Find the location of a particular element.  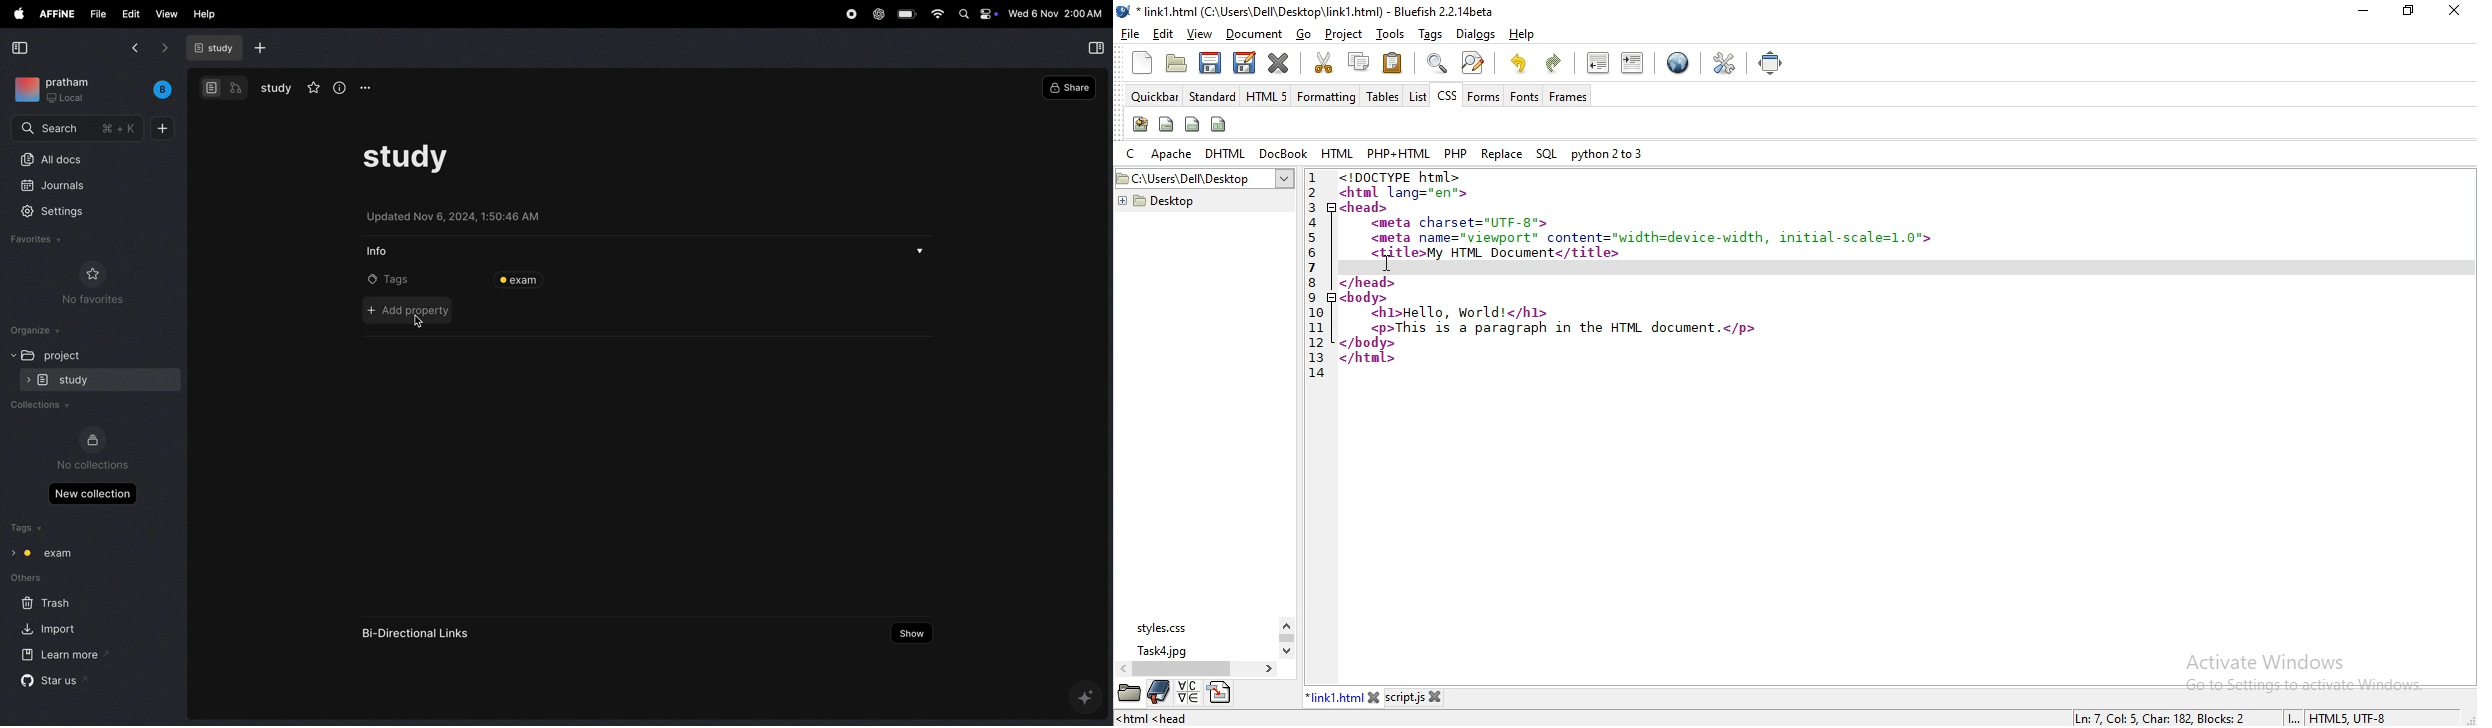

collections is located at coordinates (42, 407).